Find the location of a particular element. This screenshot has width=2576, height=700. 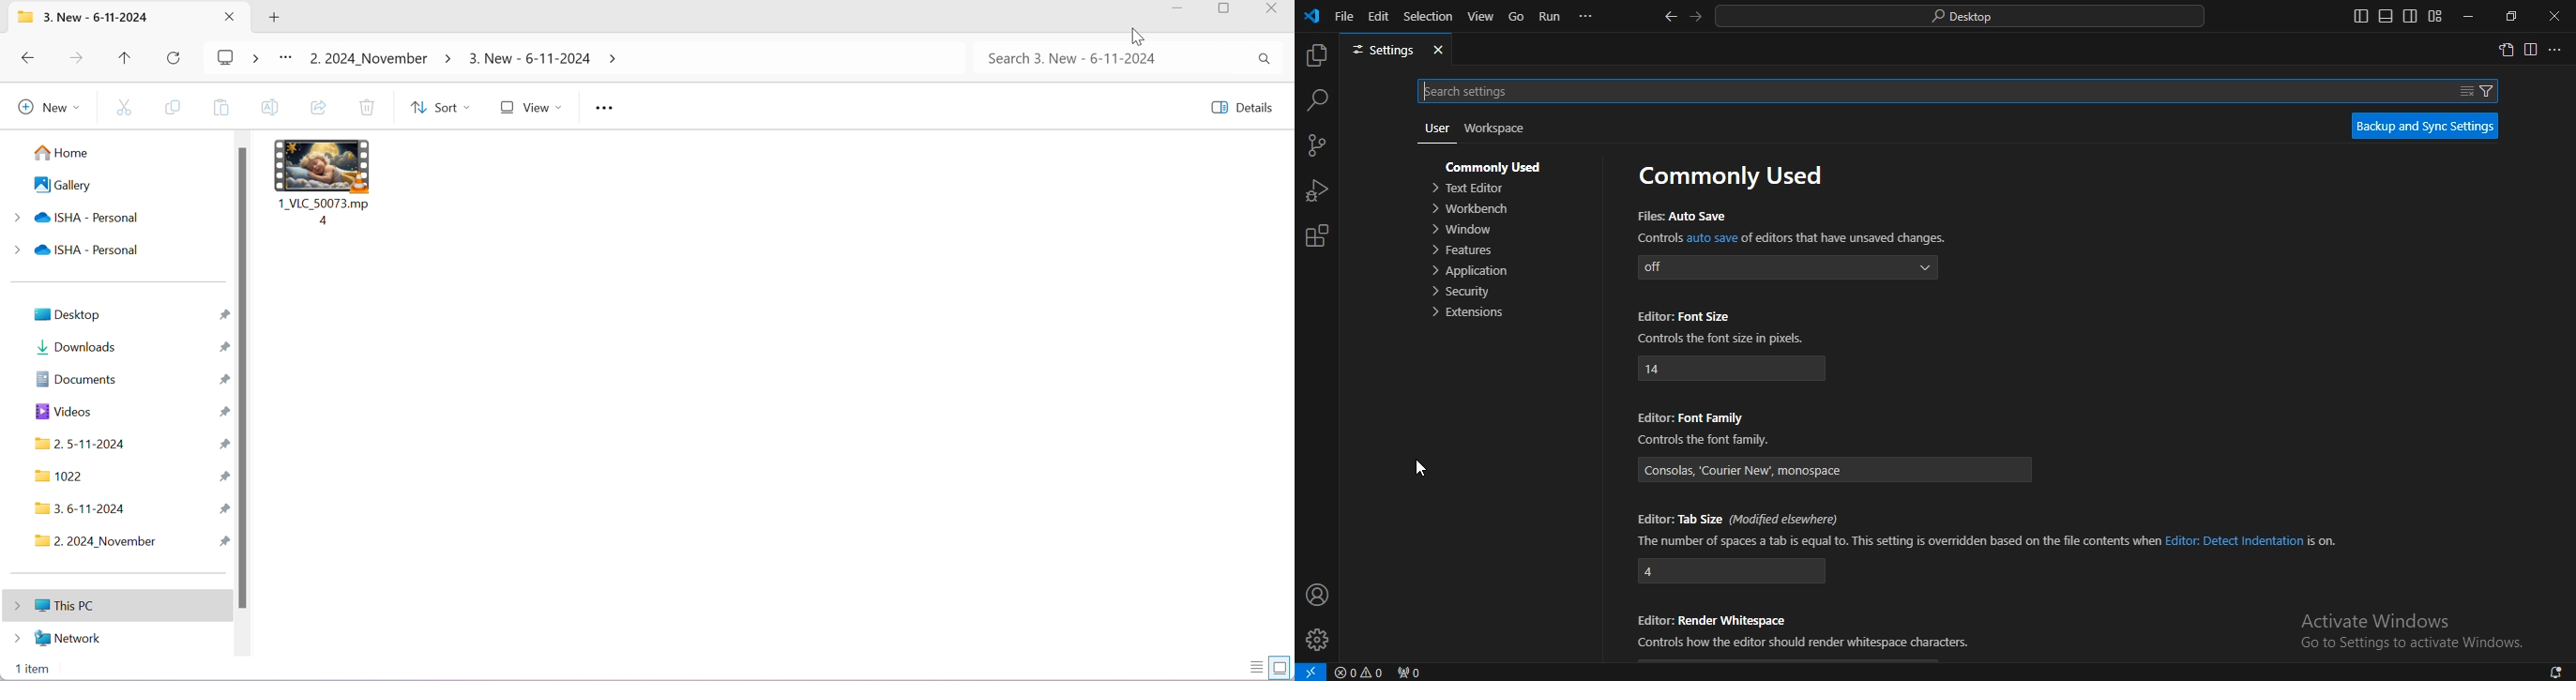

Search 3. New - 6-11-2024 is located at coordinates (1131, 61).